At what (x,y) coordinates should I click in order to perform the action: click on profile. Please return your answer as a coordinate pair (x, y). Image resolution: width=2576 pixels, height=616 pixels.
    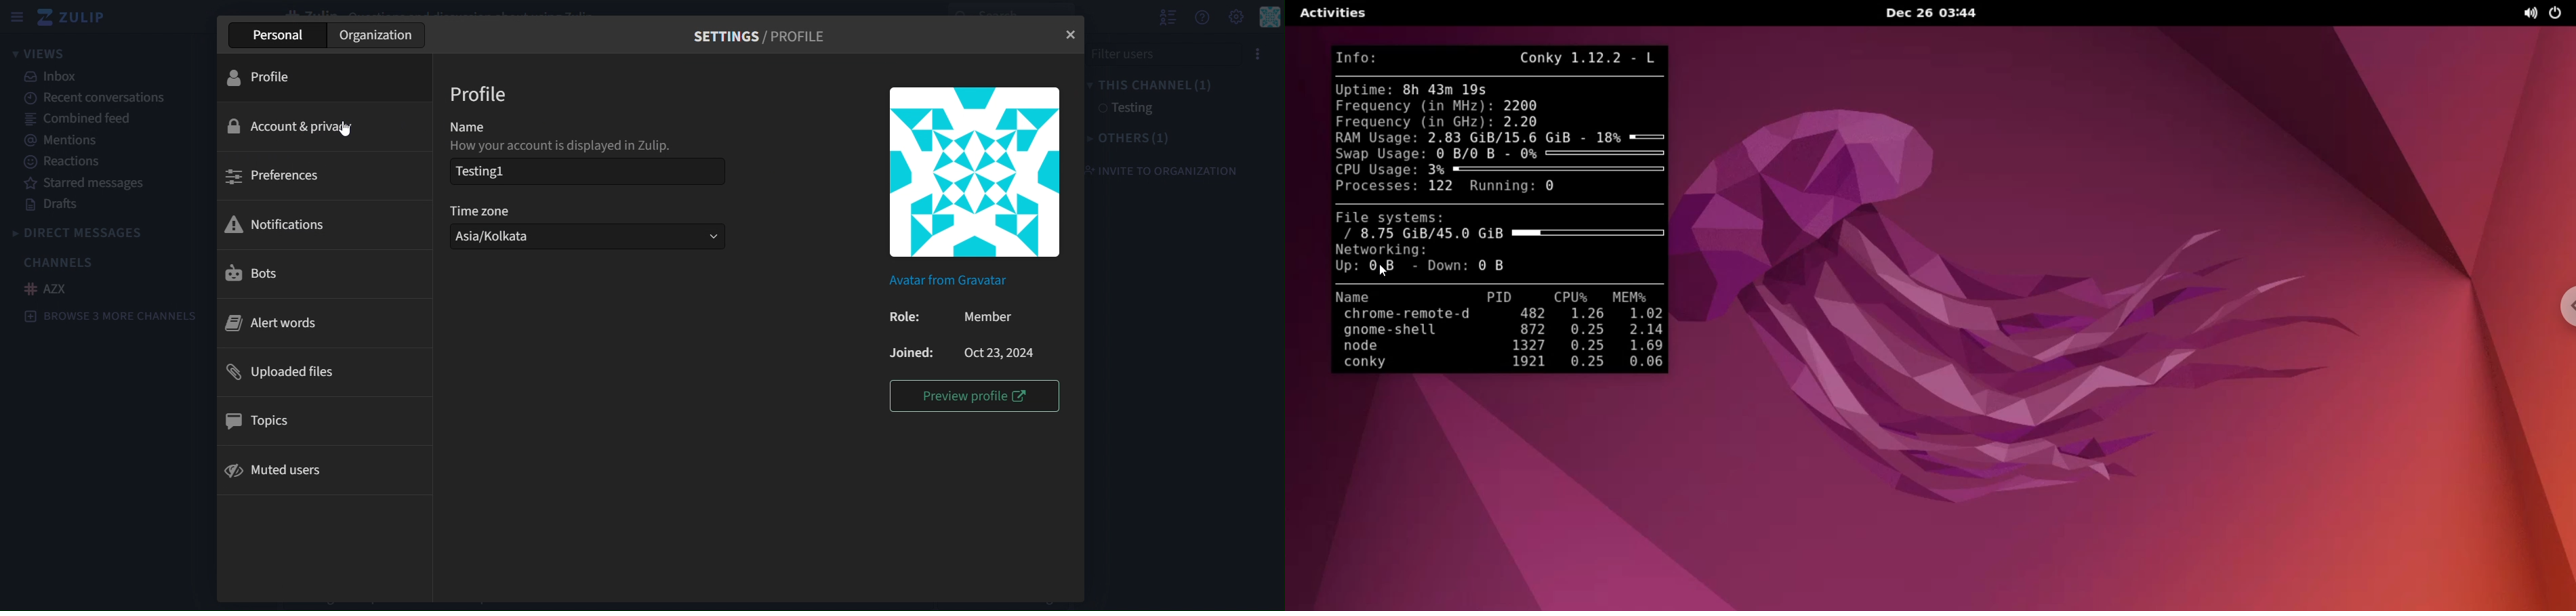
    Looking at the image, I should click on (273, 79).